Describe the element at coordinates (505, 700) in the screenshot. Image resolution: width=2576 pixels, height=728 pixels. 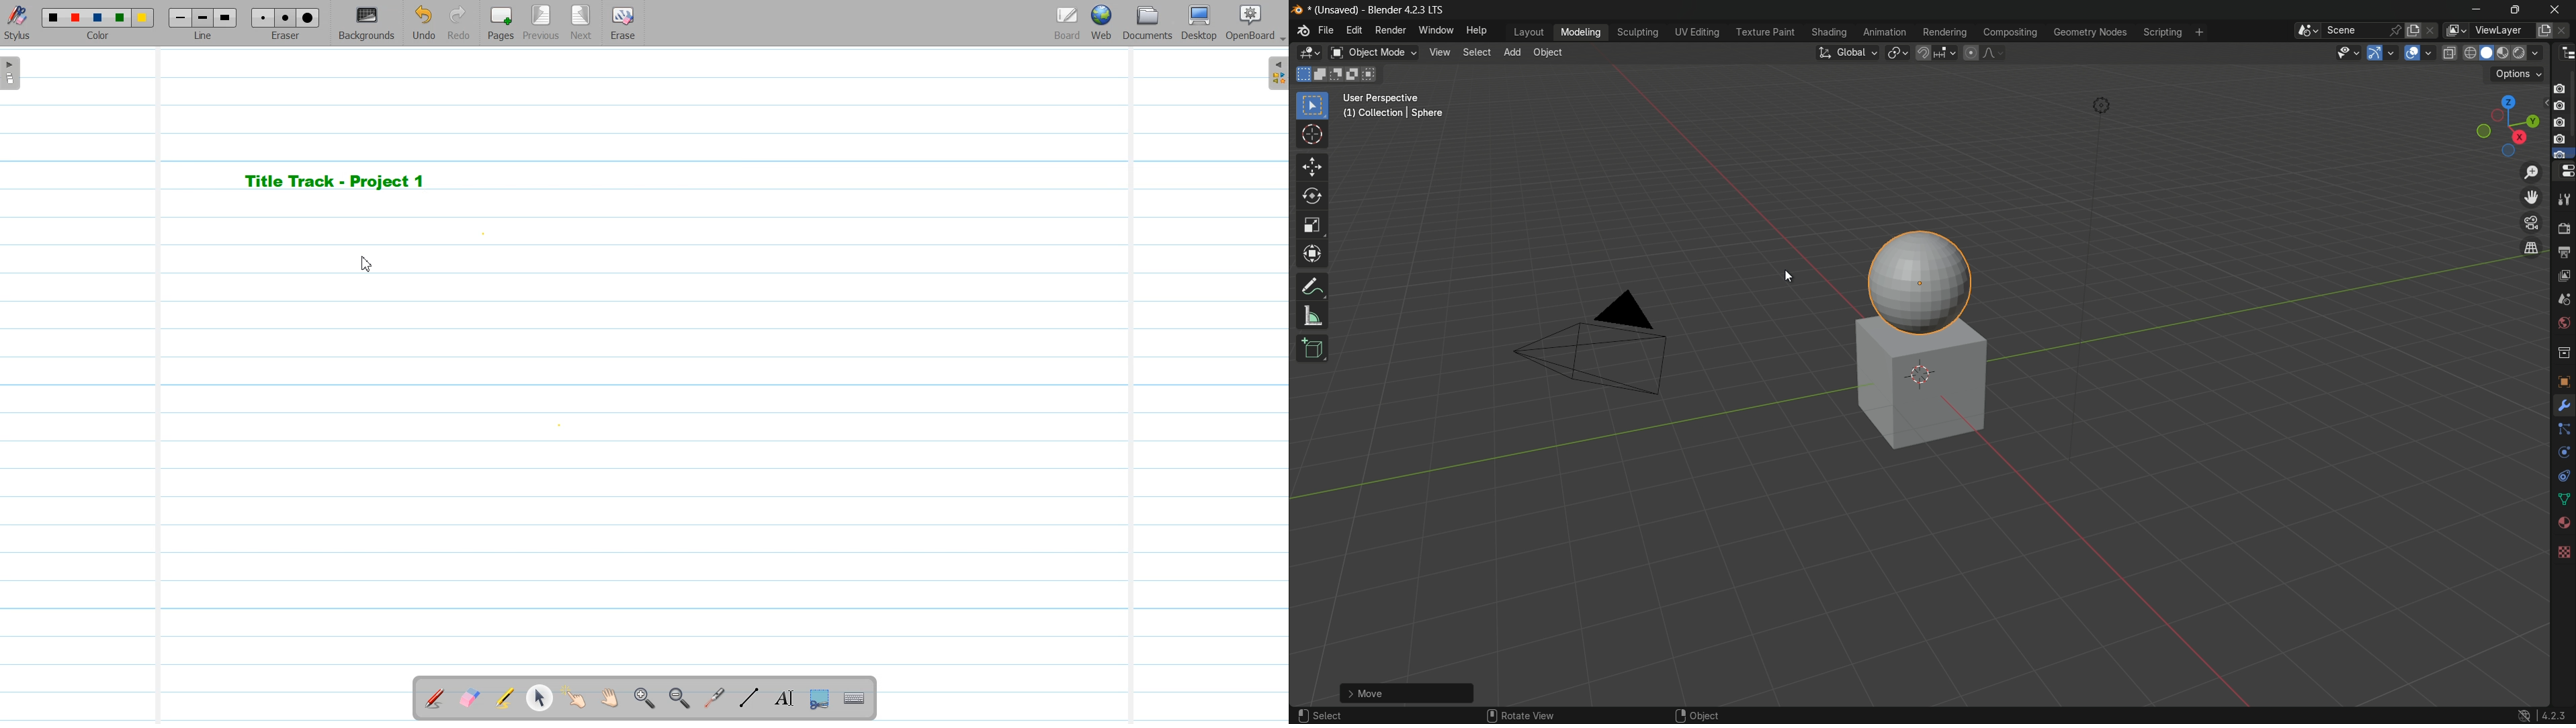
I see `Highlight` at that location.